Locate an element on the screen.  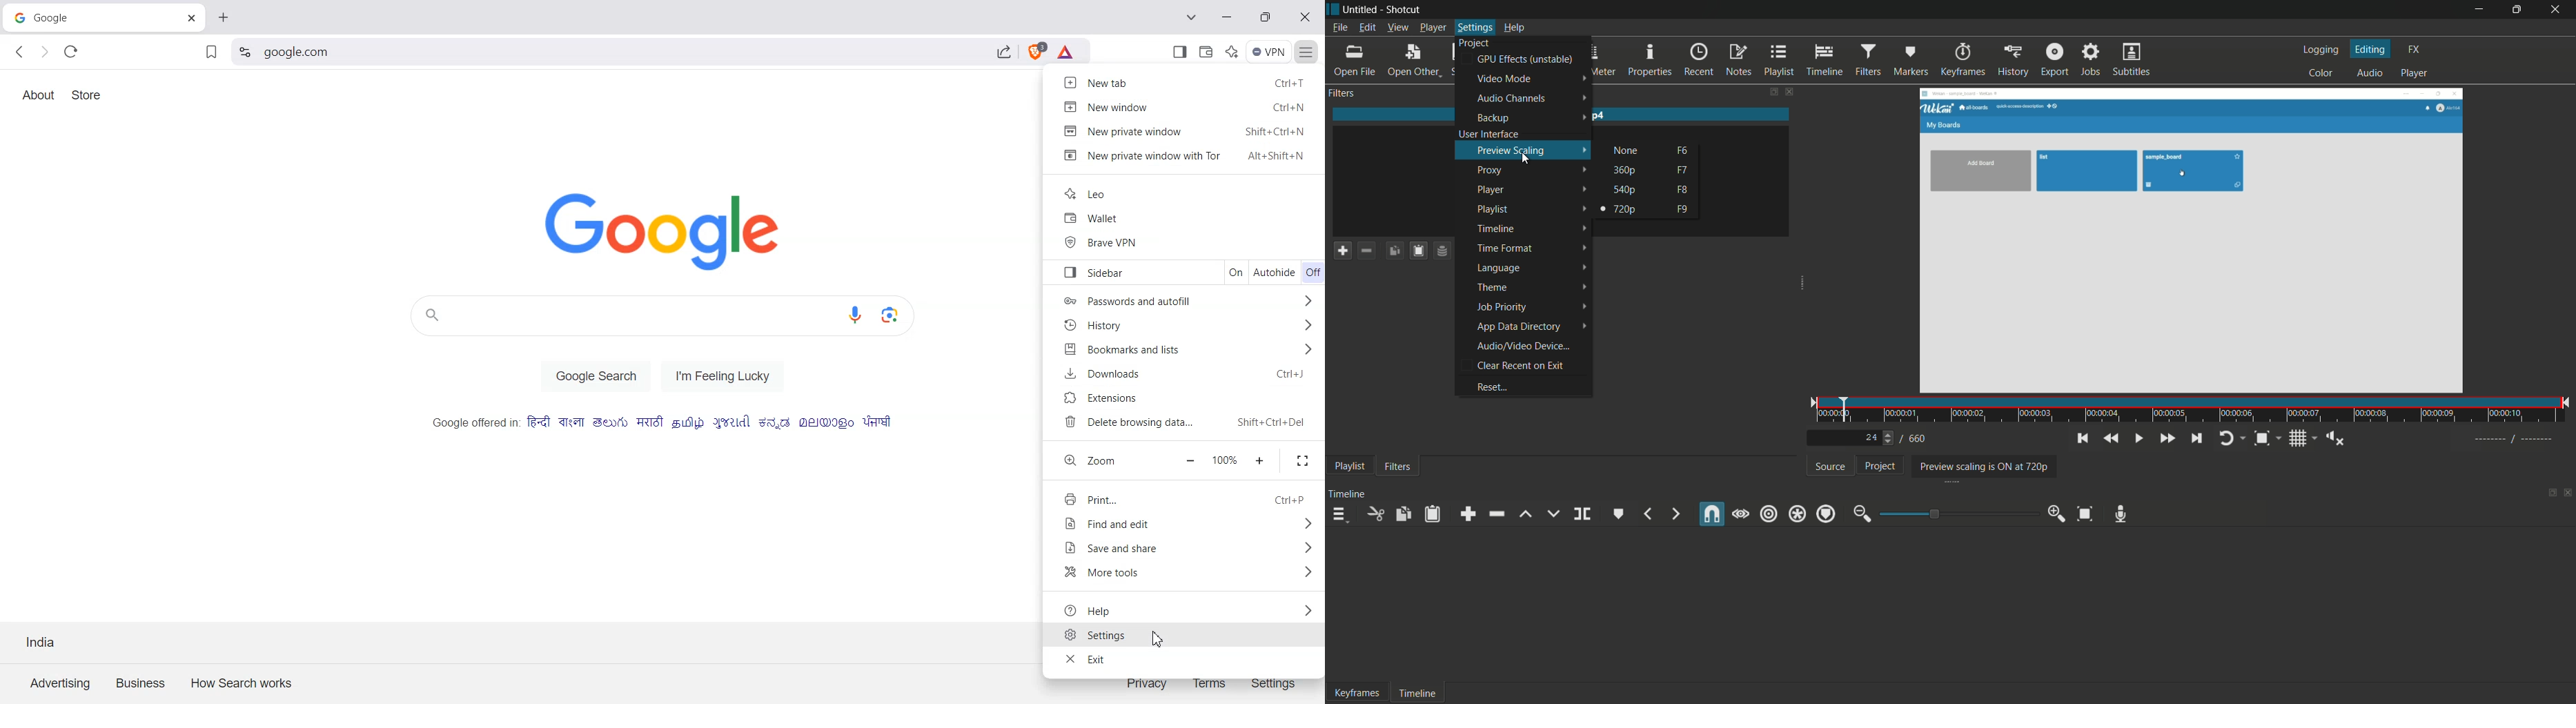
time is located at coordinates (2195, 411).